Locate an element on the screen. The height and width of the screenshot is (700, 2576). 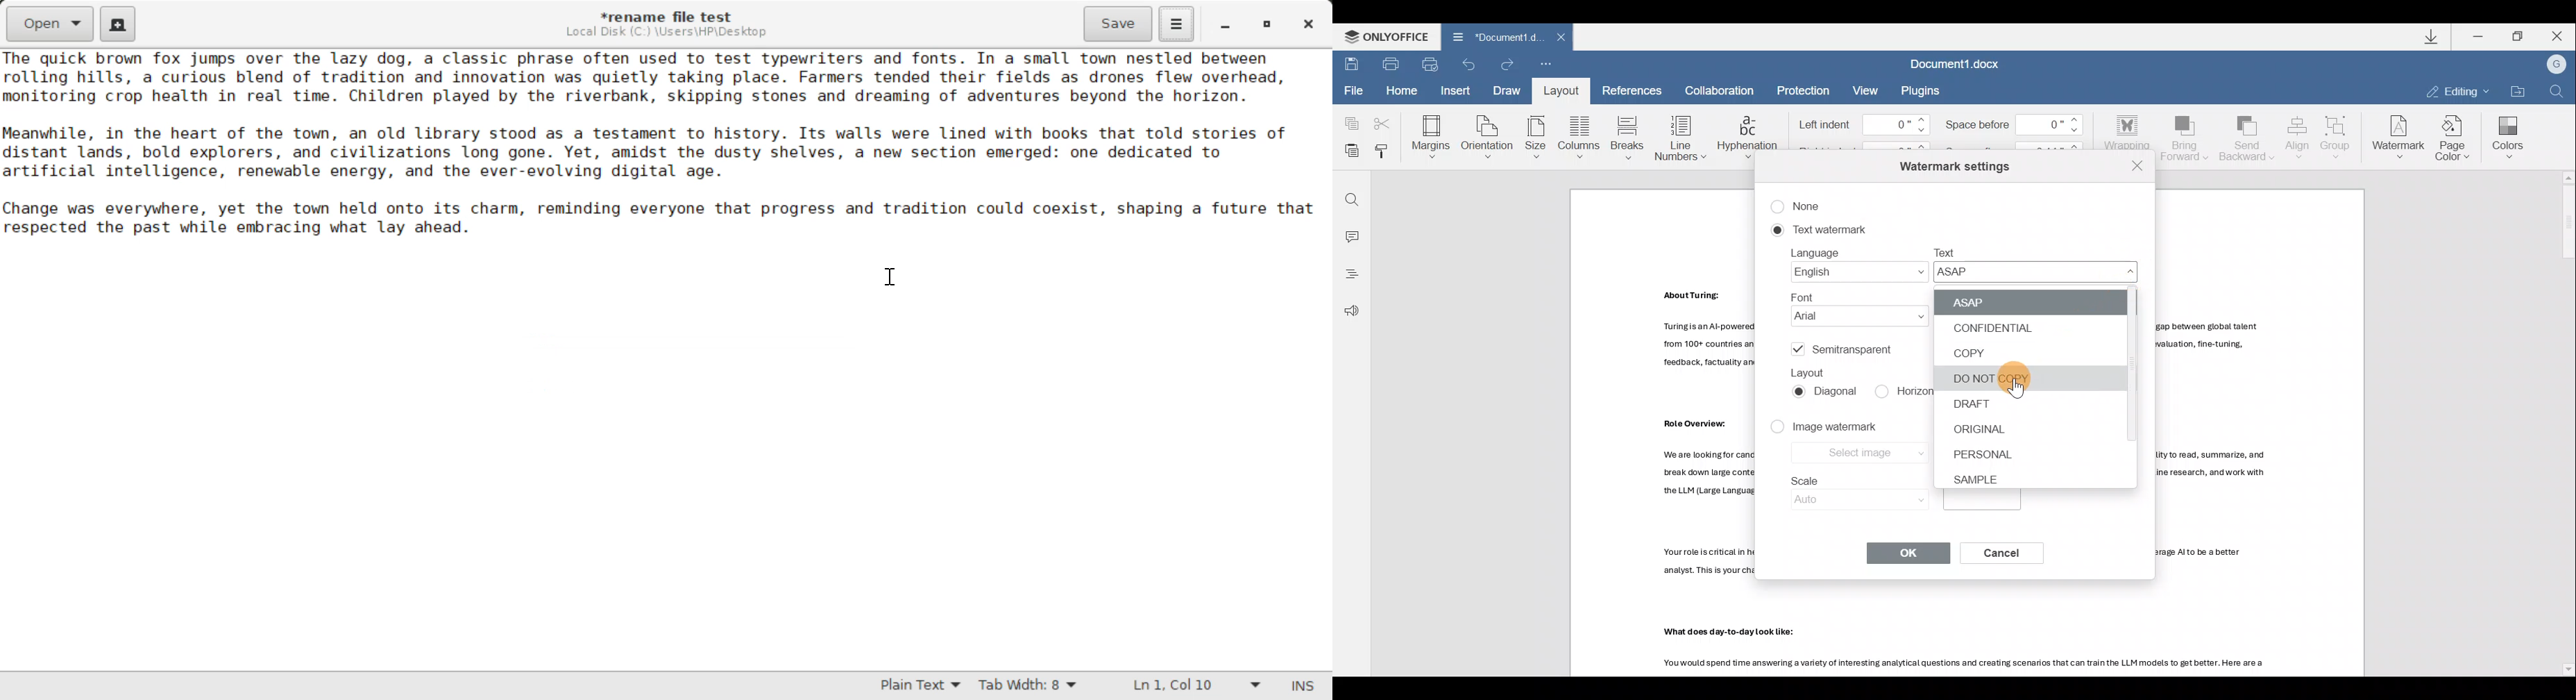
Restore Down is located at coordinates (1228, 24).